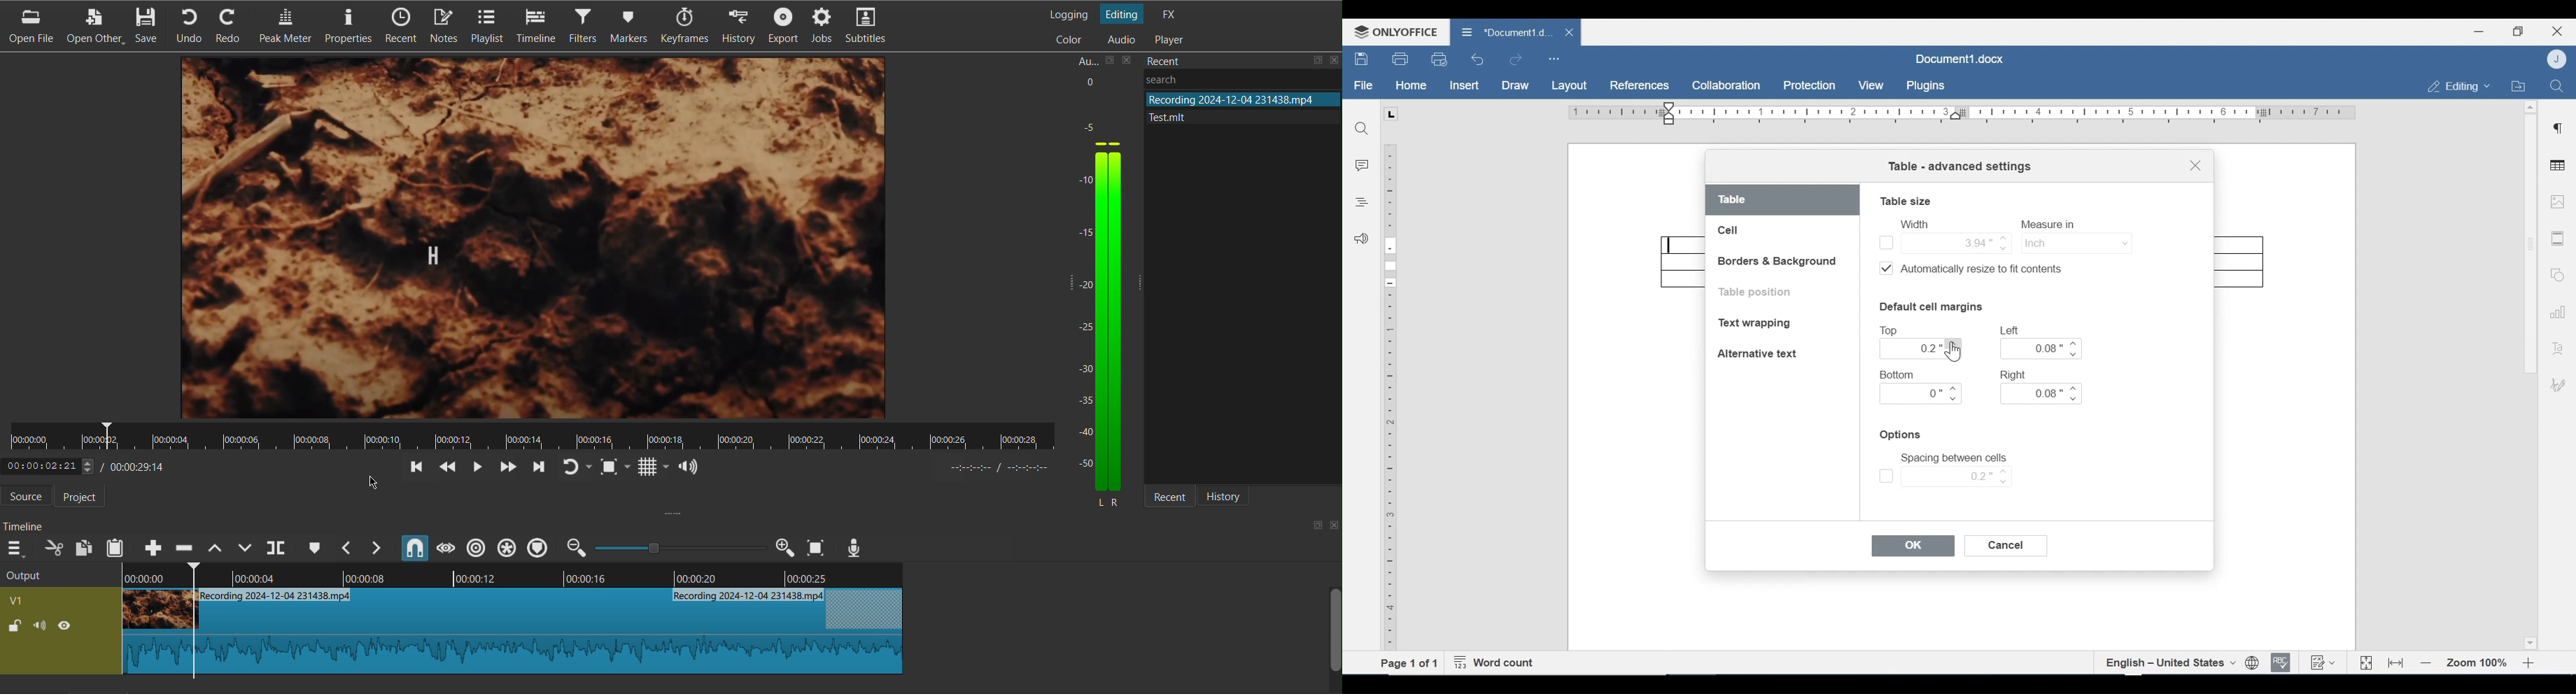  I want to click on Previous Marker, so click(347, 547).